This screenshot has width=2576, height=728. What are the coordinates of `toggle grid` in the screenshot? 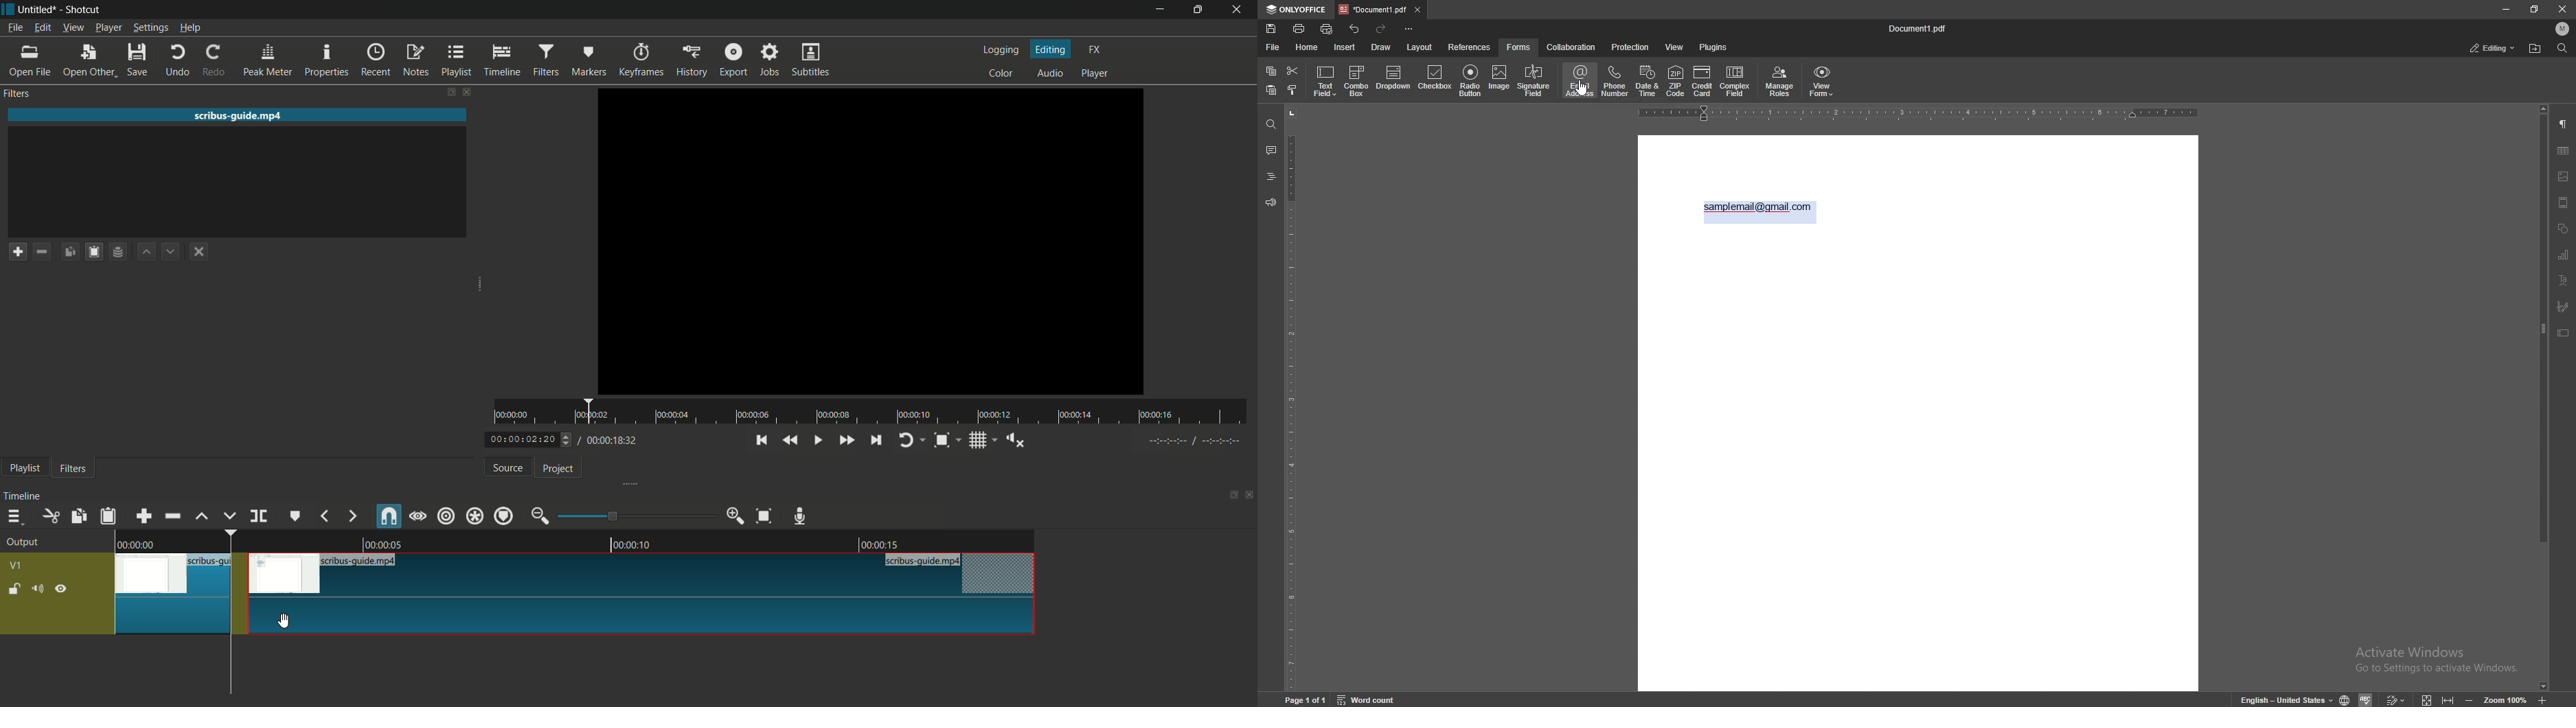 It's located at (979, 441).